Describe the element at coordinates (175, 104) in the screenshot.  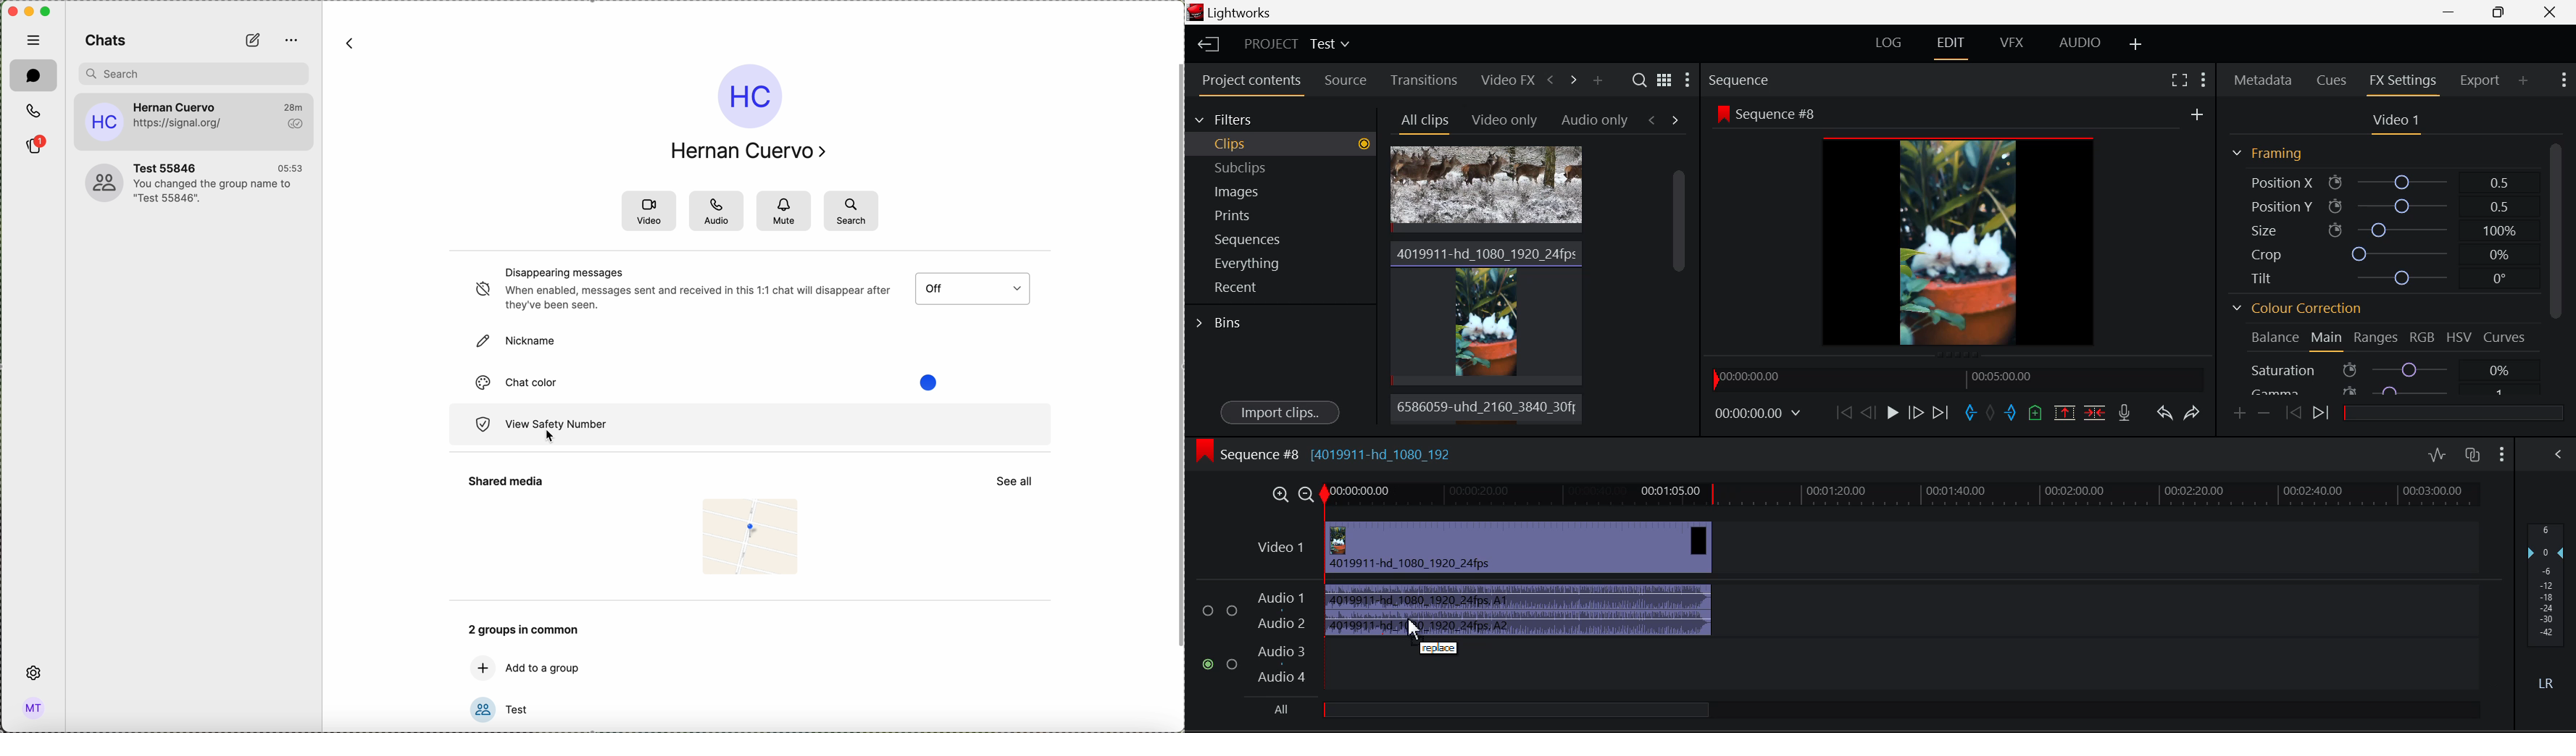
I see `Hernan Cuervo ` at that location.